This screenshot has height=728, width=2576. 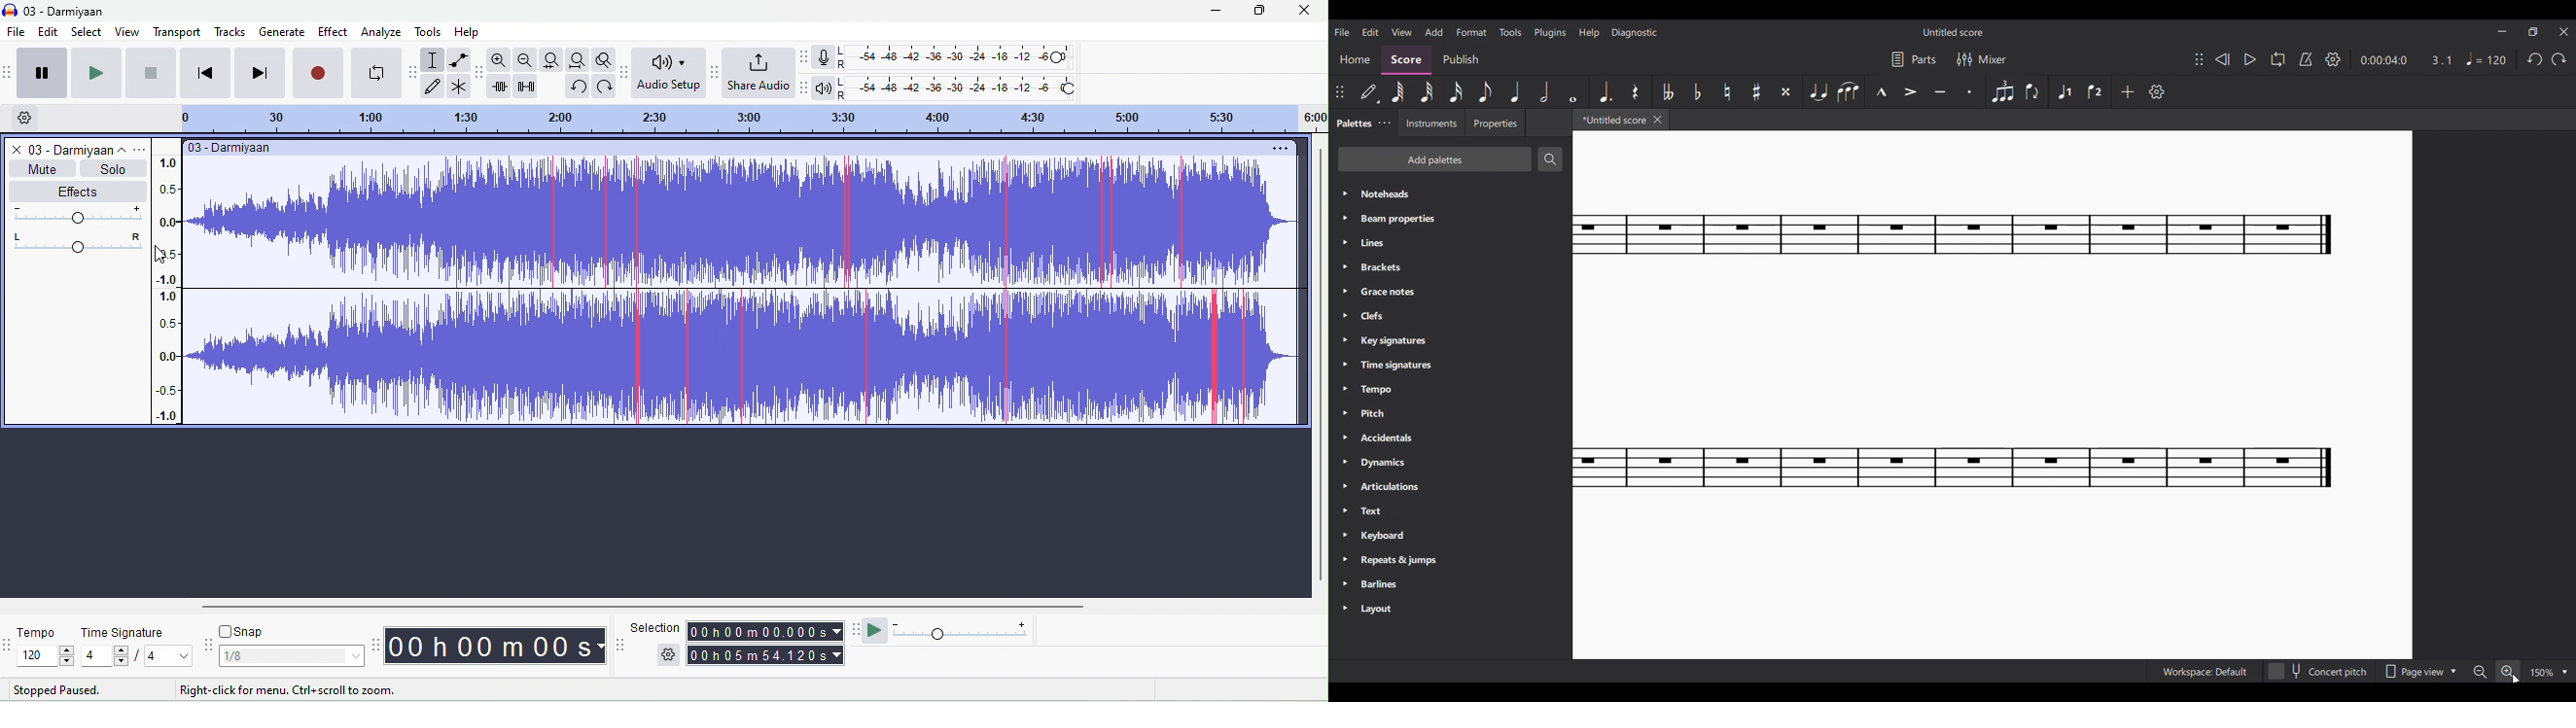 I want to click on audacity playback meter tool bar, so click(x=807, y=86).